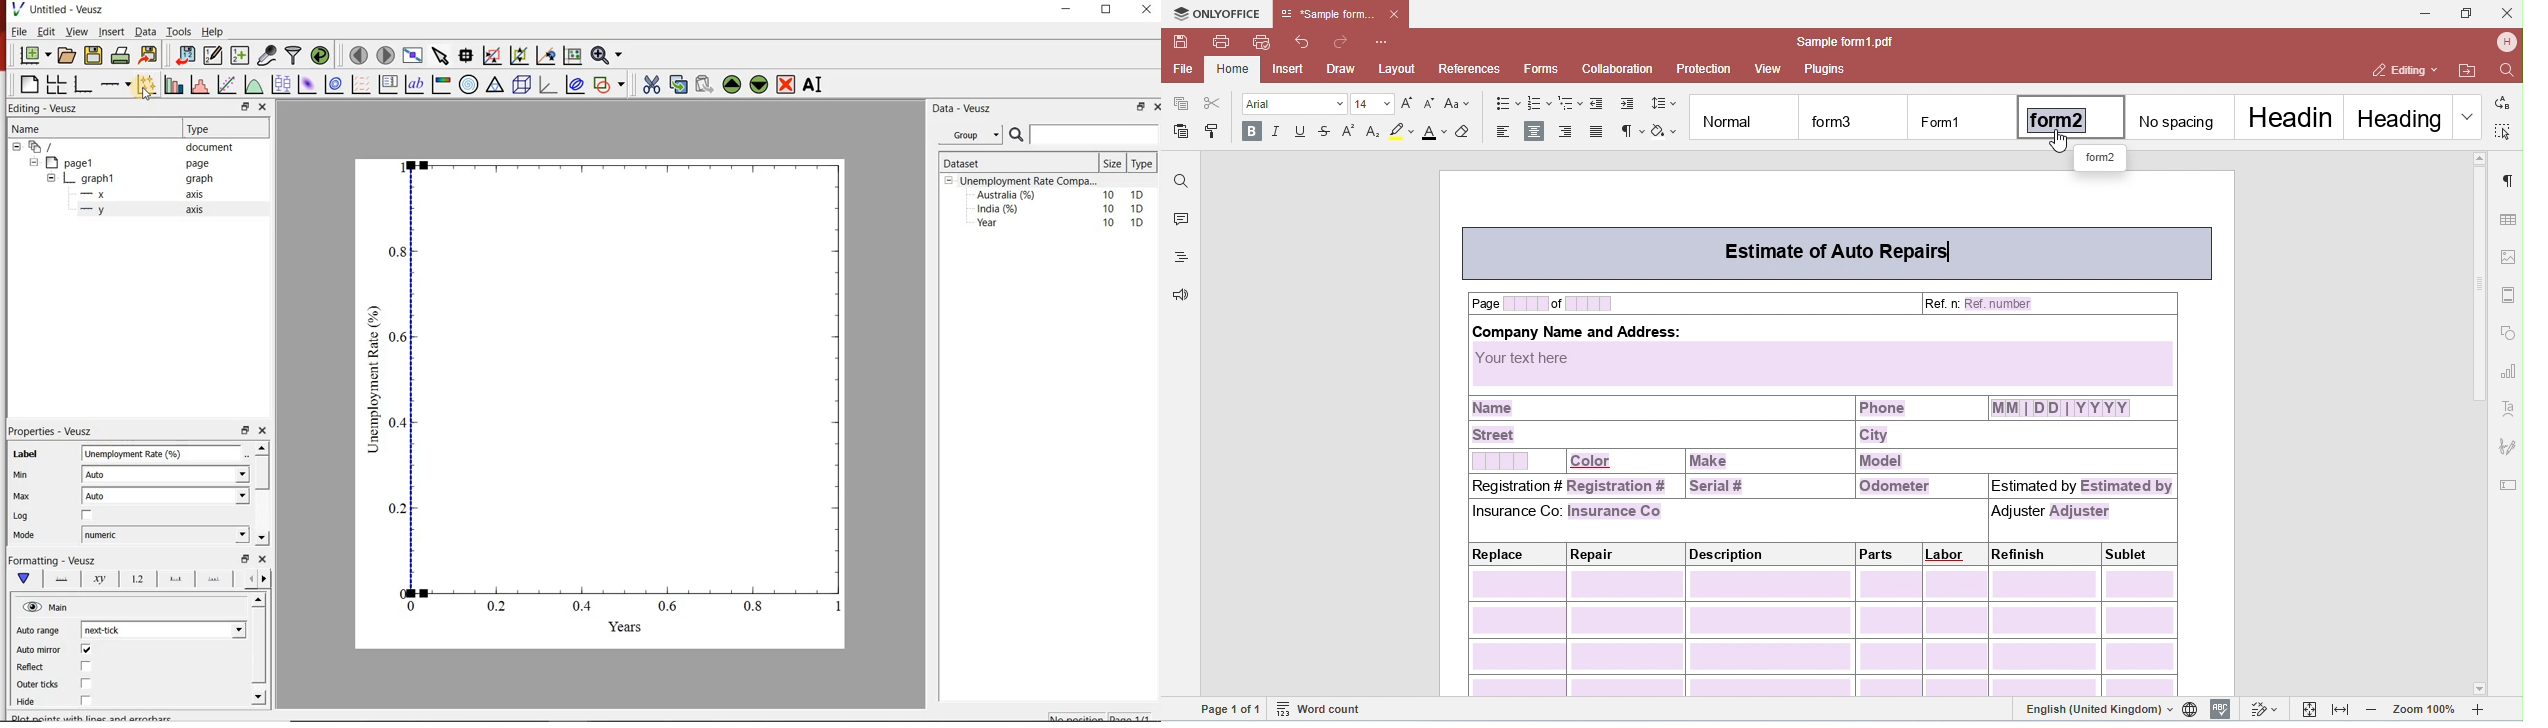 This screenshot has height=728, width=2548. I want to click on Year 10 1D, so click(1065, 224).